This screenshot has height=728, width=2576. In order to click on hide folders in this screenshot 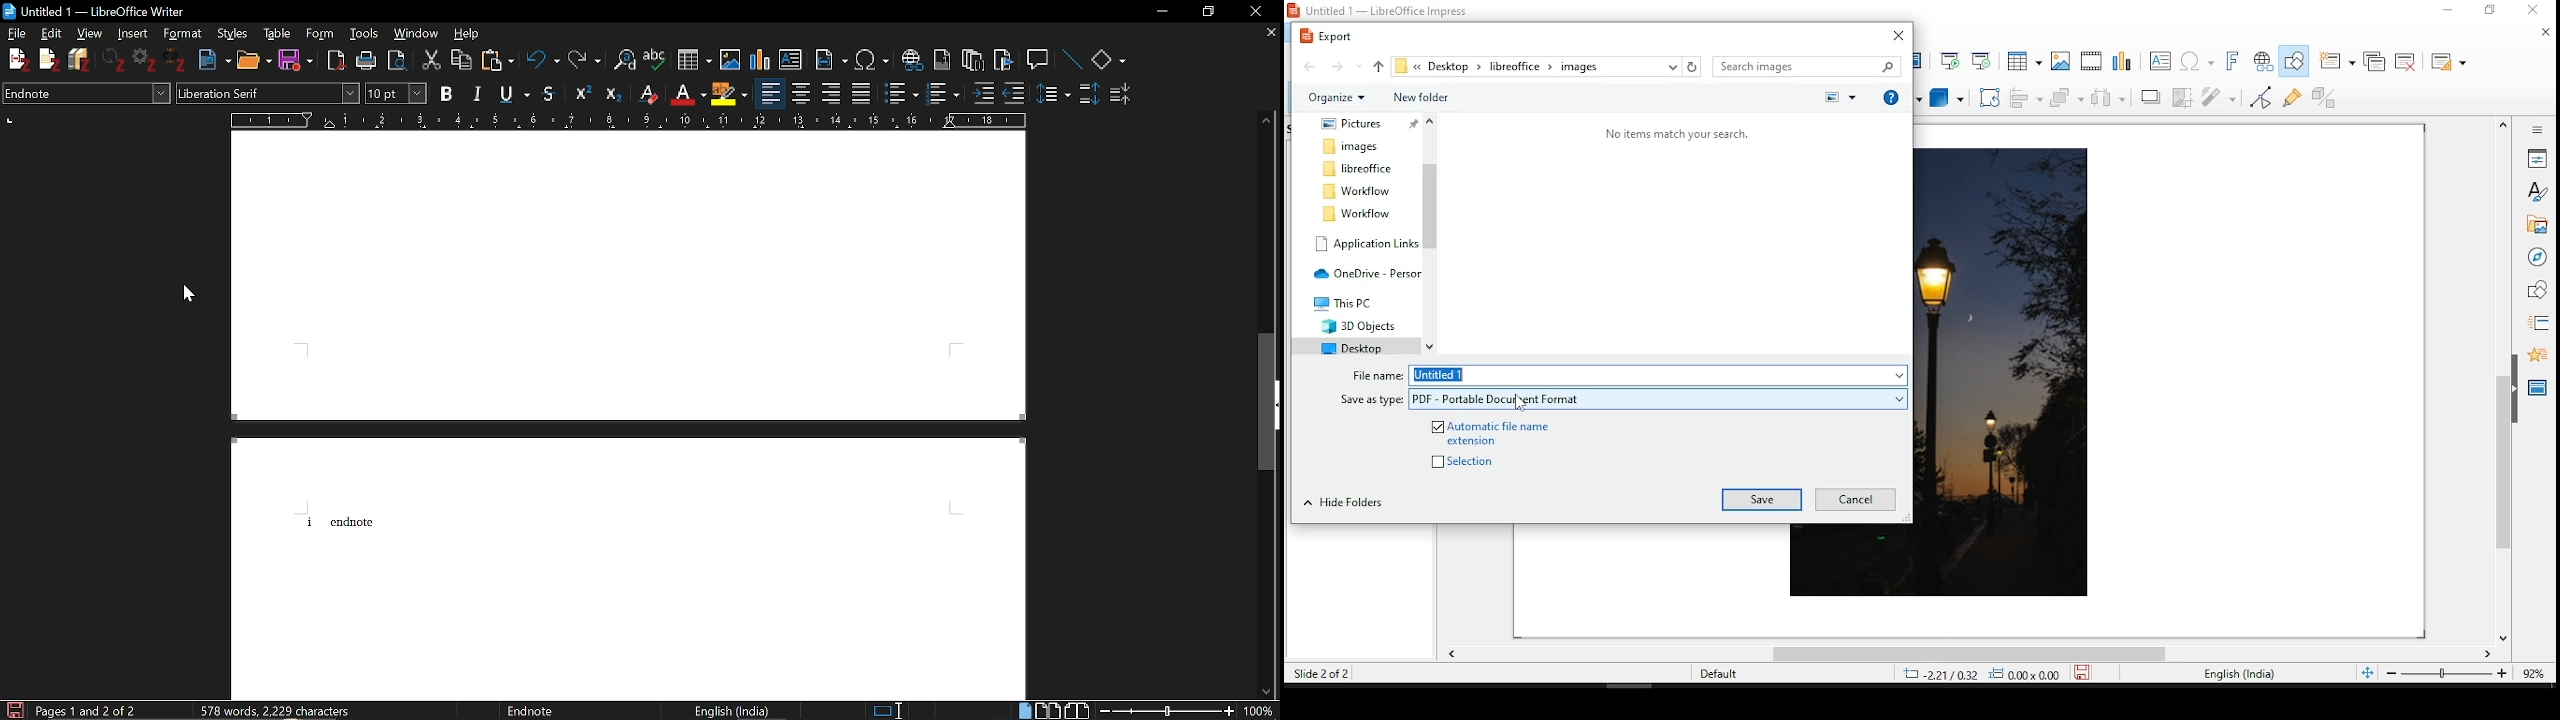, I will do `click(1343, 503)`.